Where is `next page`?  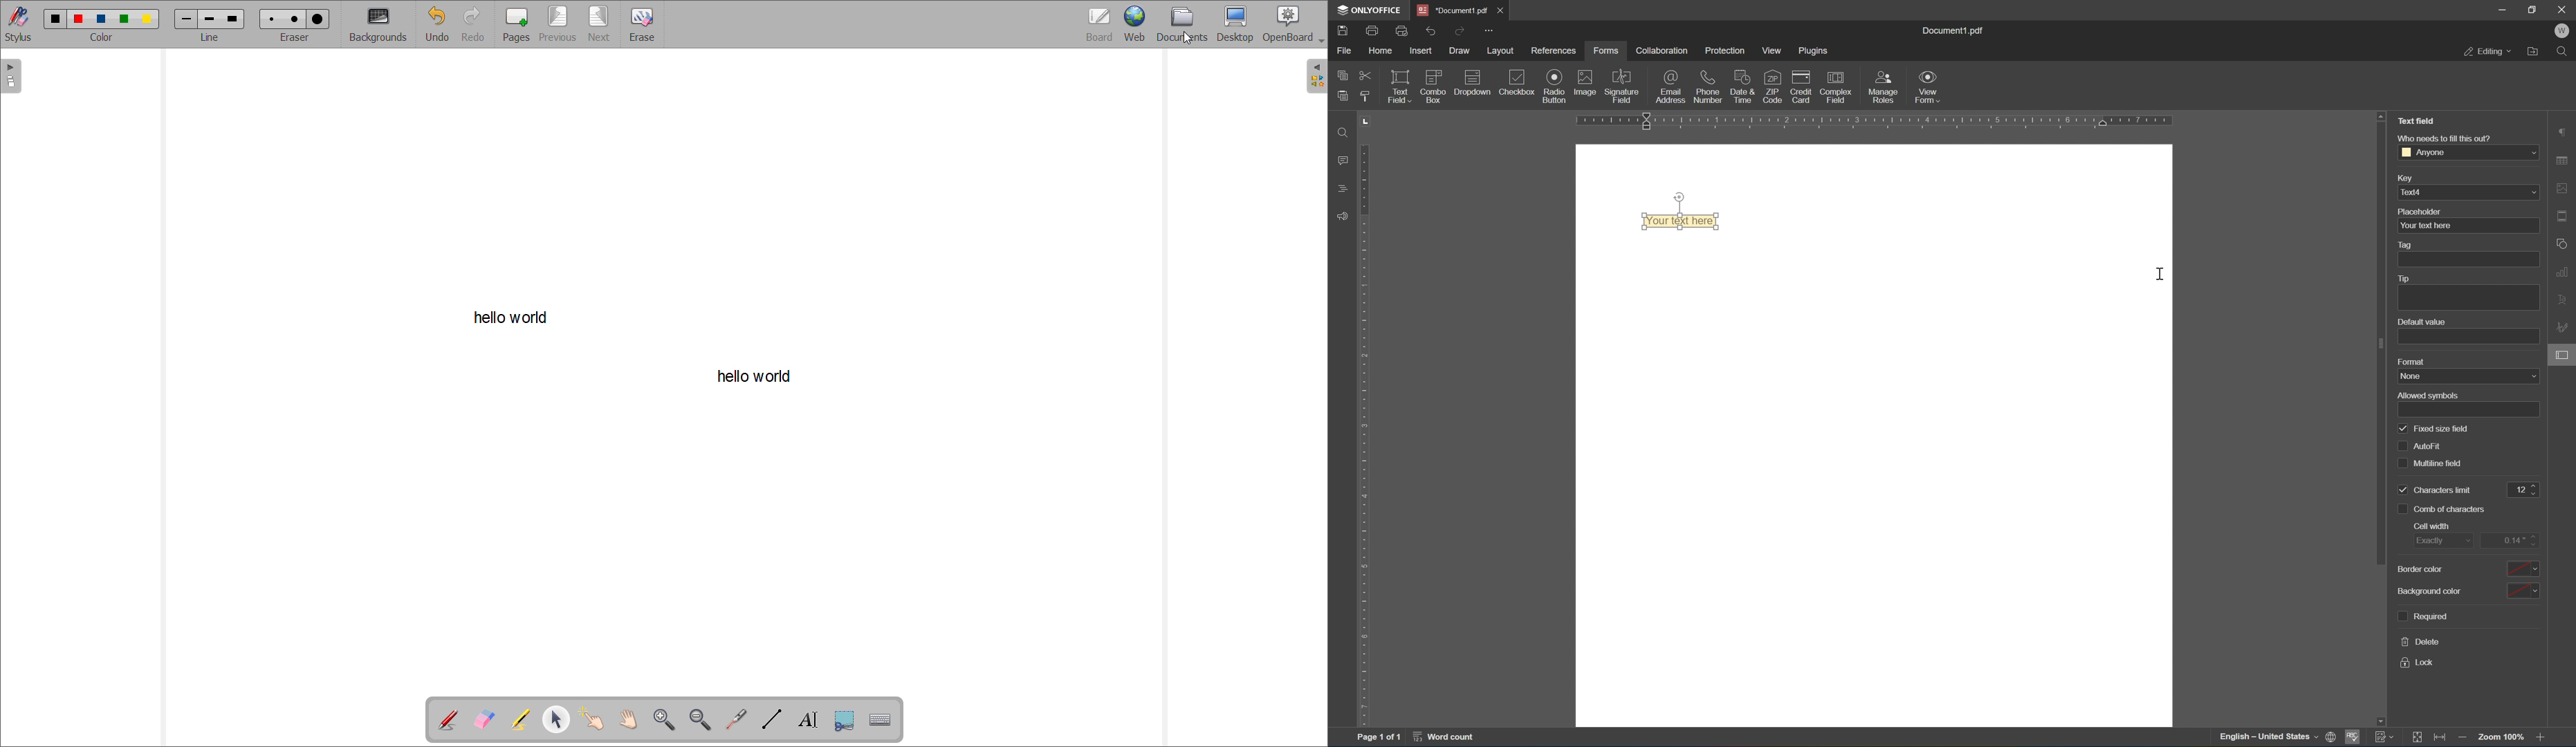
next page is located at coordinates (600, 24).